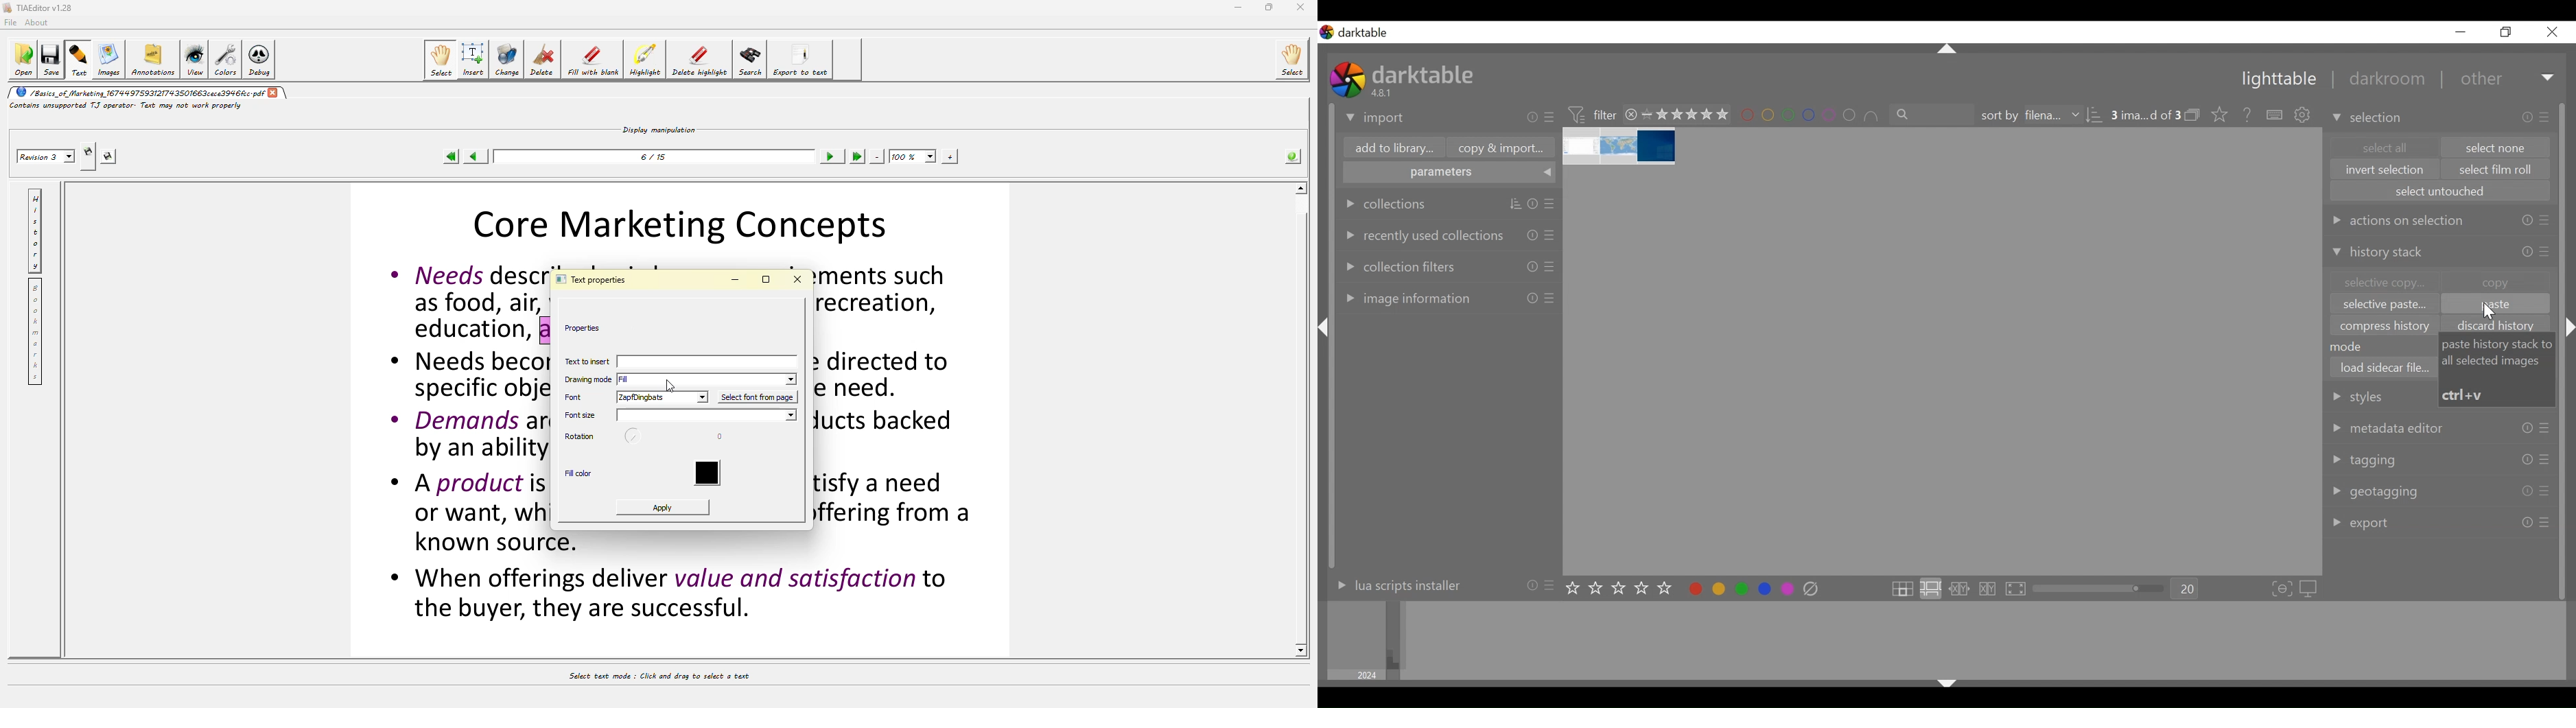  Describe the element at coordinates (2310, 589) in the screenshot. I see `set display profile` at that location.